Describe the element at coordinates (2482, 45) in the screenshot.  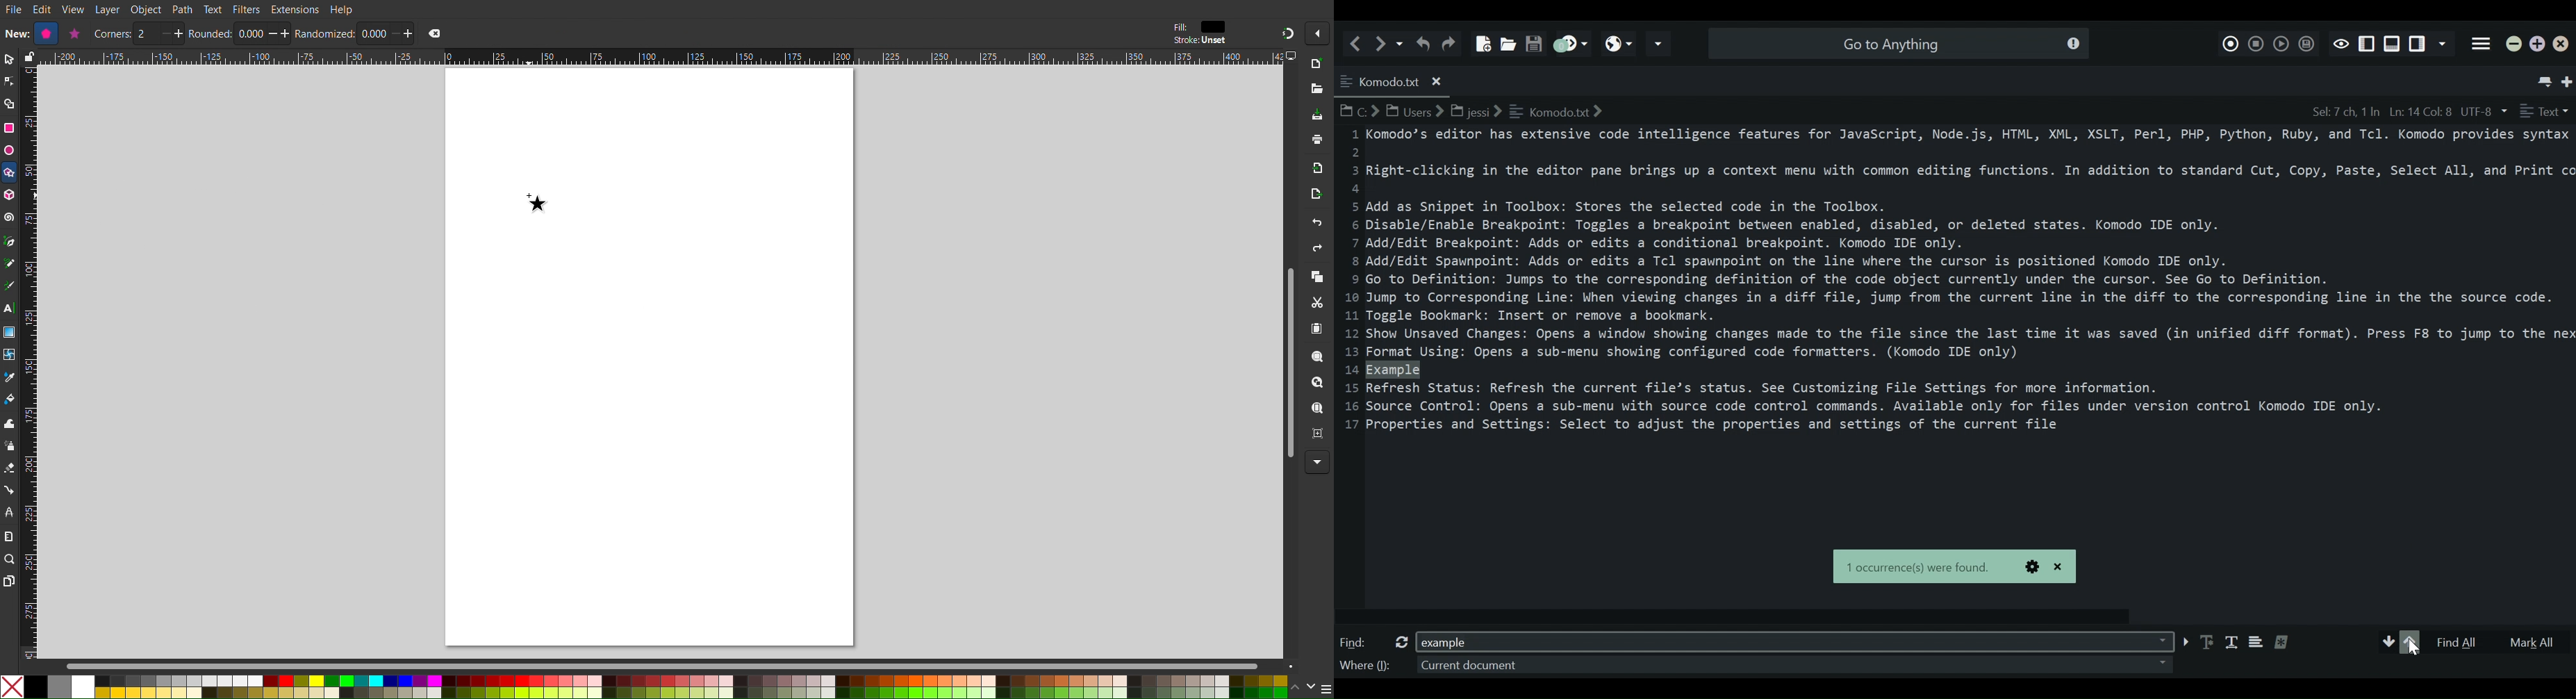
I see `Application menu` at that location.